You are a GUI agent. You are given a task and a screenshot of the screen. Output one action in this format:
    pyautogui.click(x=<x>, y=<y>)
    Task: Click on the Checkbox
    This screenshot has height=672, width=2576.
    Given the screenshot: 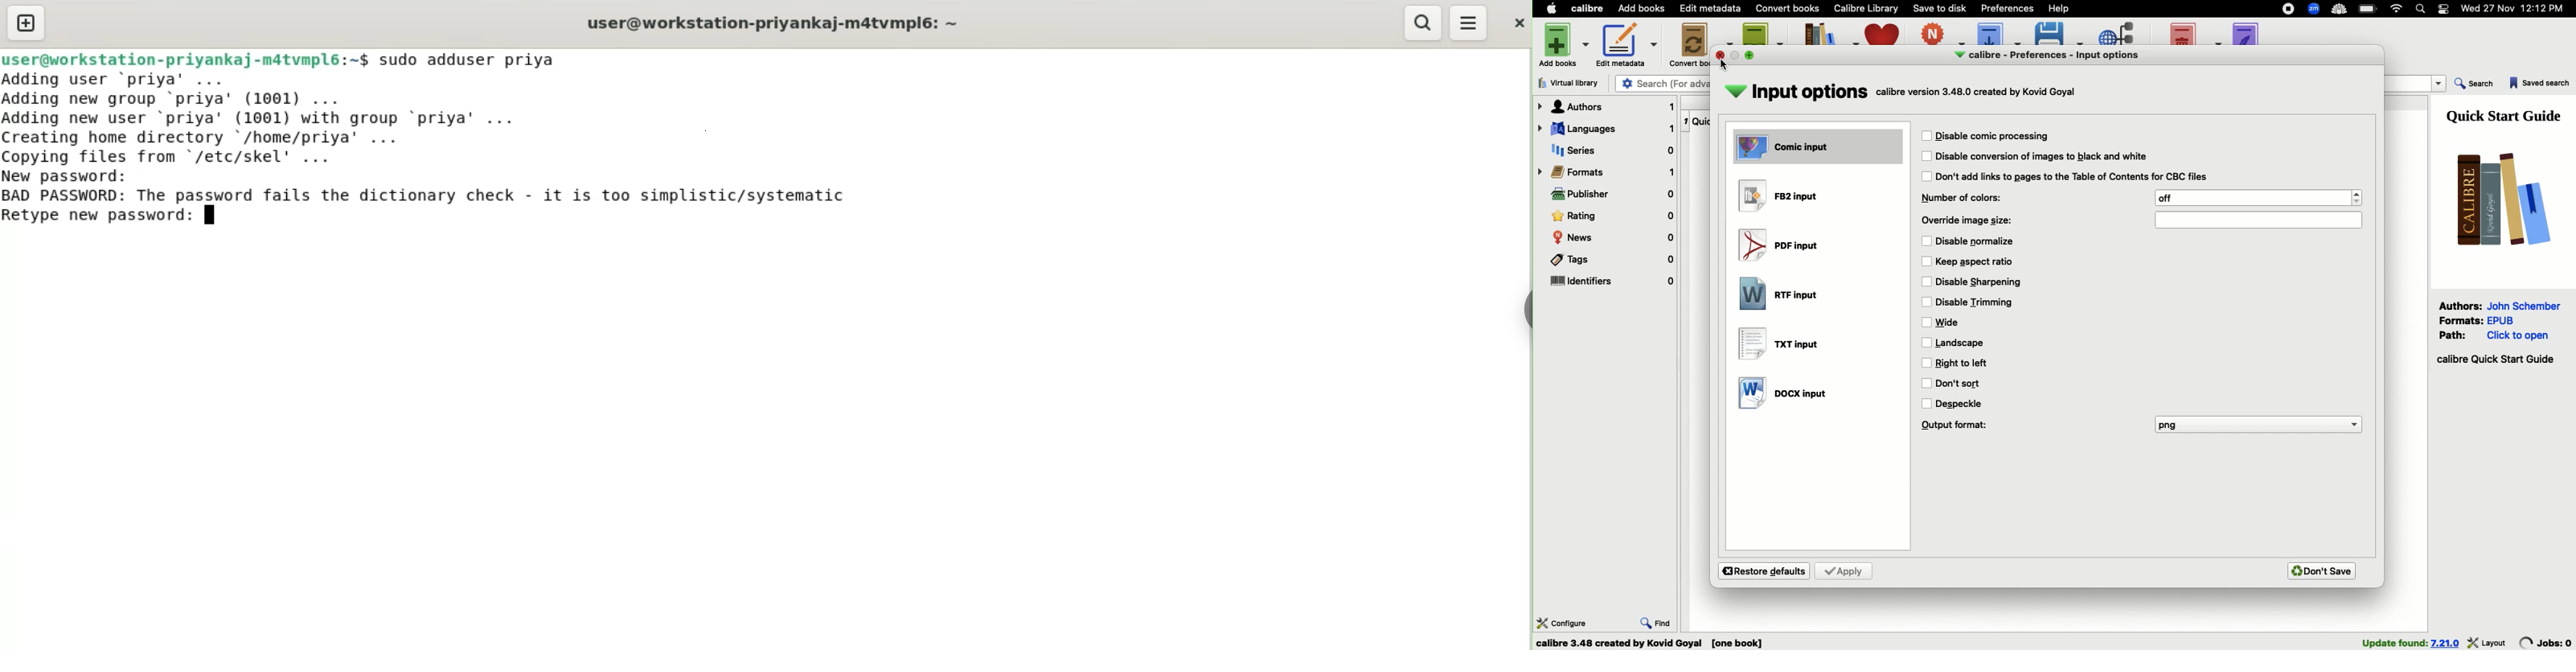 What is the action you would take?
    pyautogui.click(x=1928, y=303)
    